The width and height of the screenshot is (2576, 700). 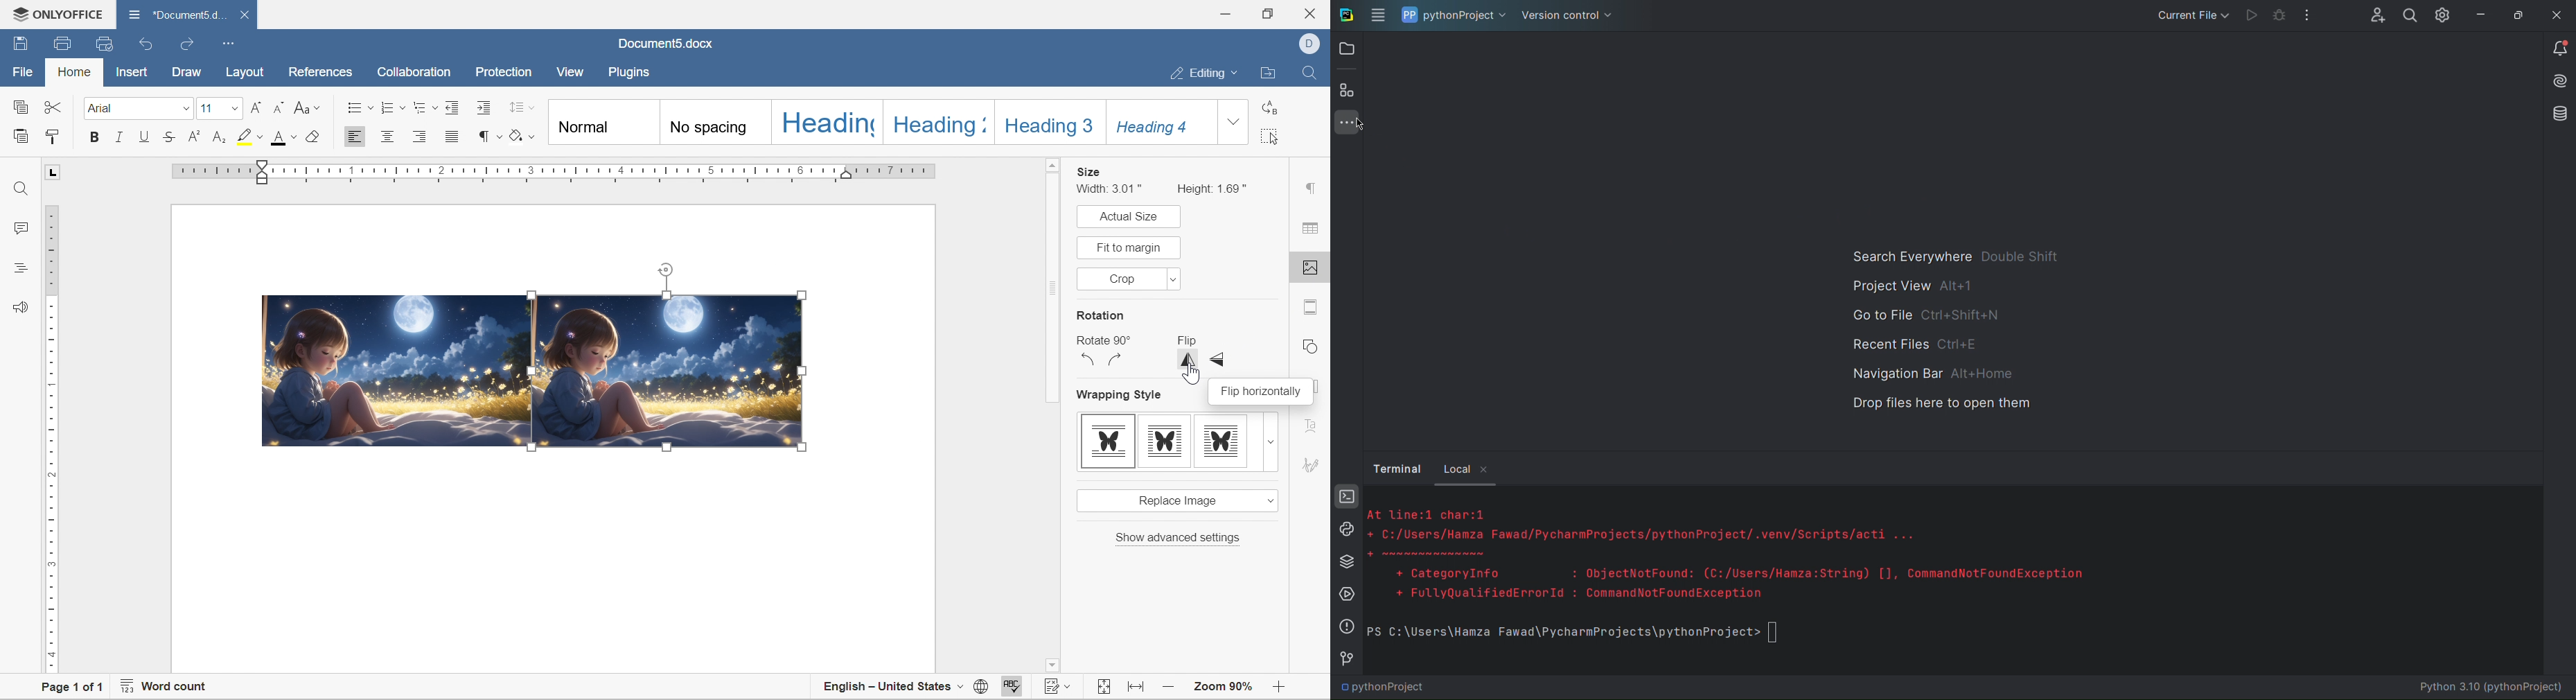 I want to click on protection, so click(x=502, y=72).